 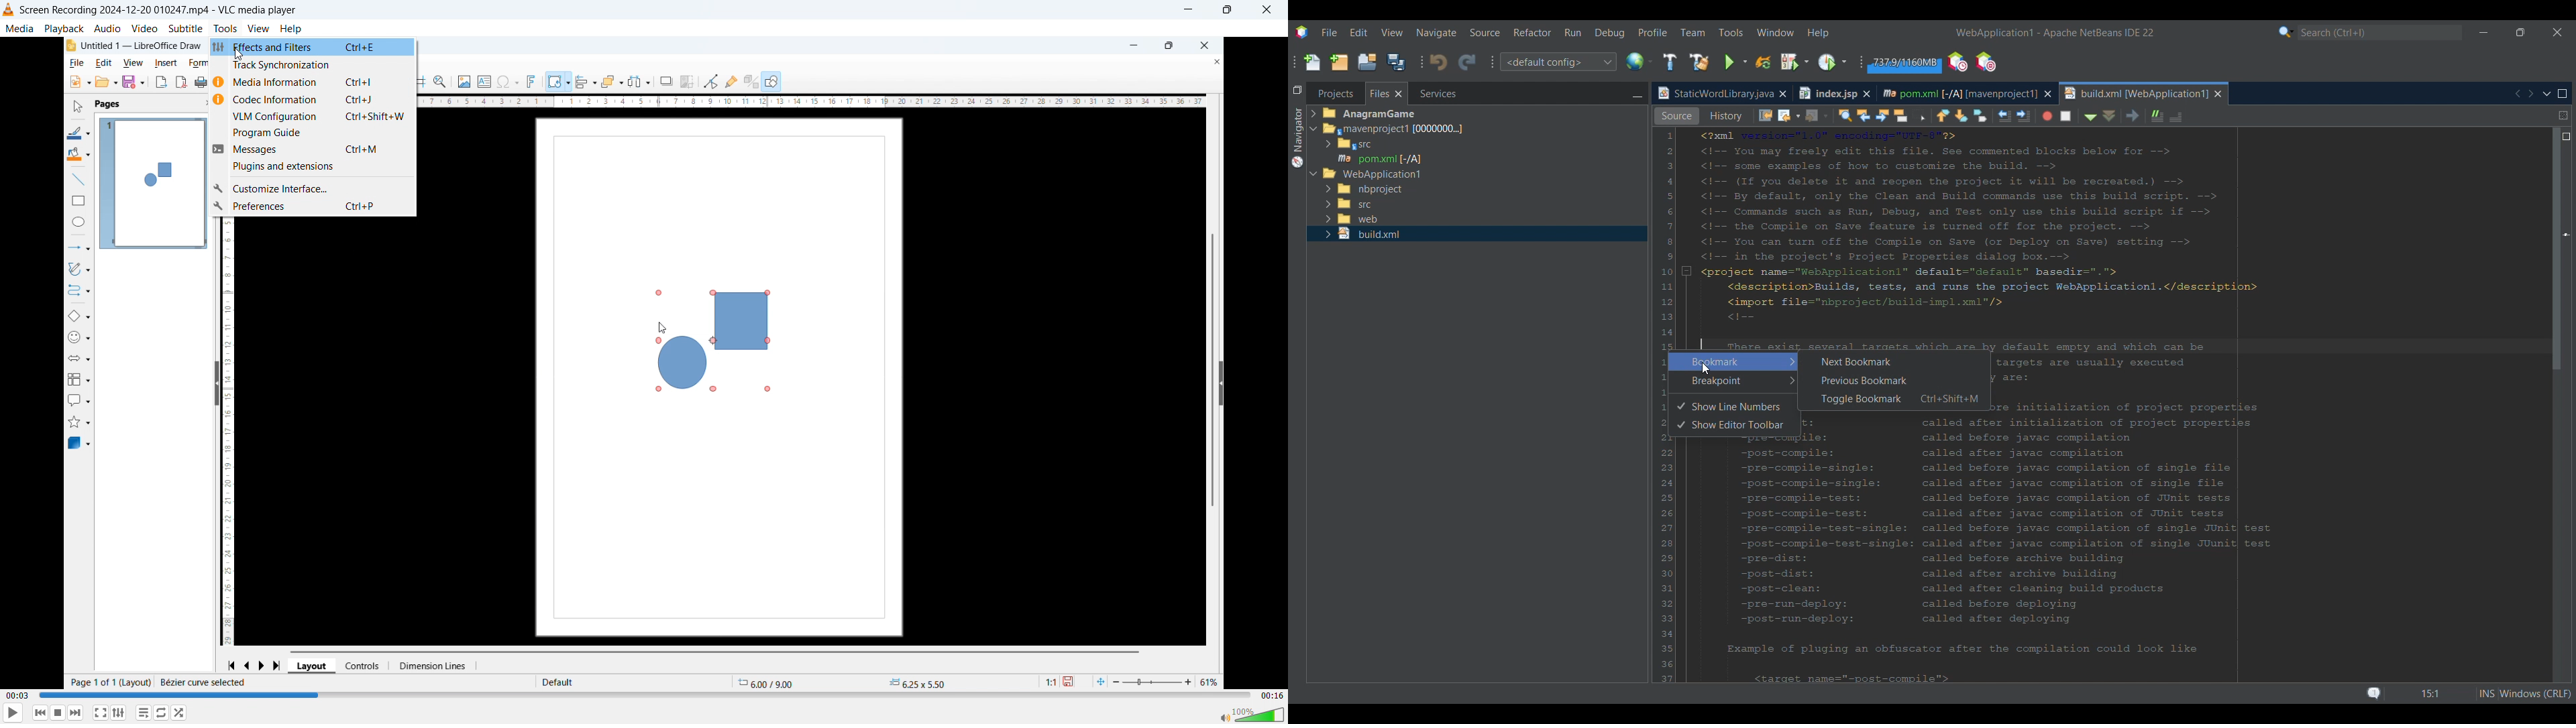 What do you see at coordinates (2055, 33) in the screenshot?
I see `Project name added` at bounding box center [2055, 33].